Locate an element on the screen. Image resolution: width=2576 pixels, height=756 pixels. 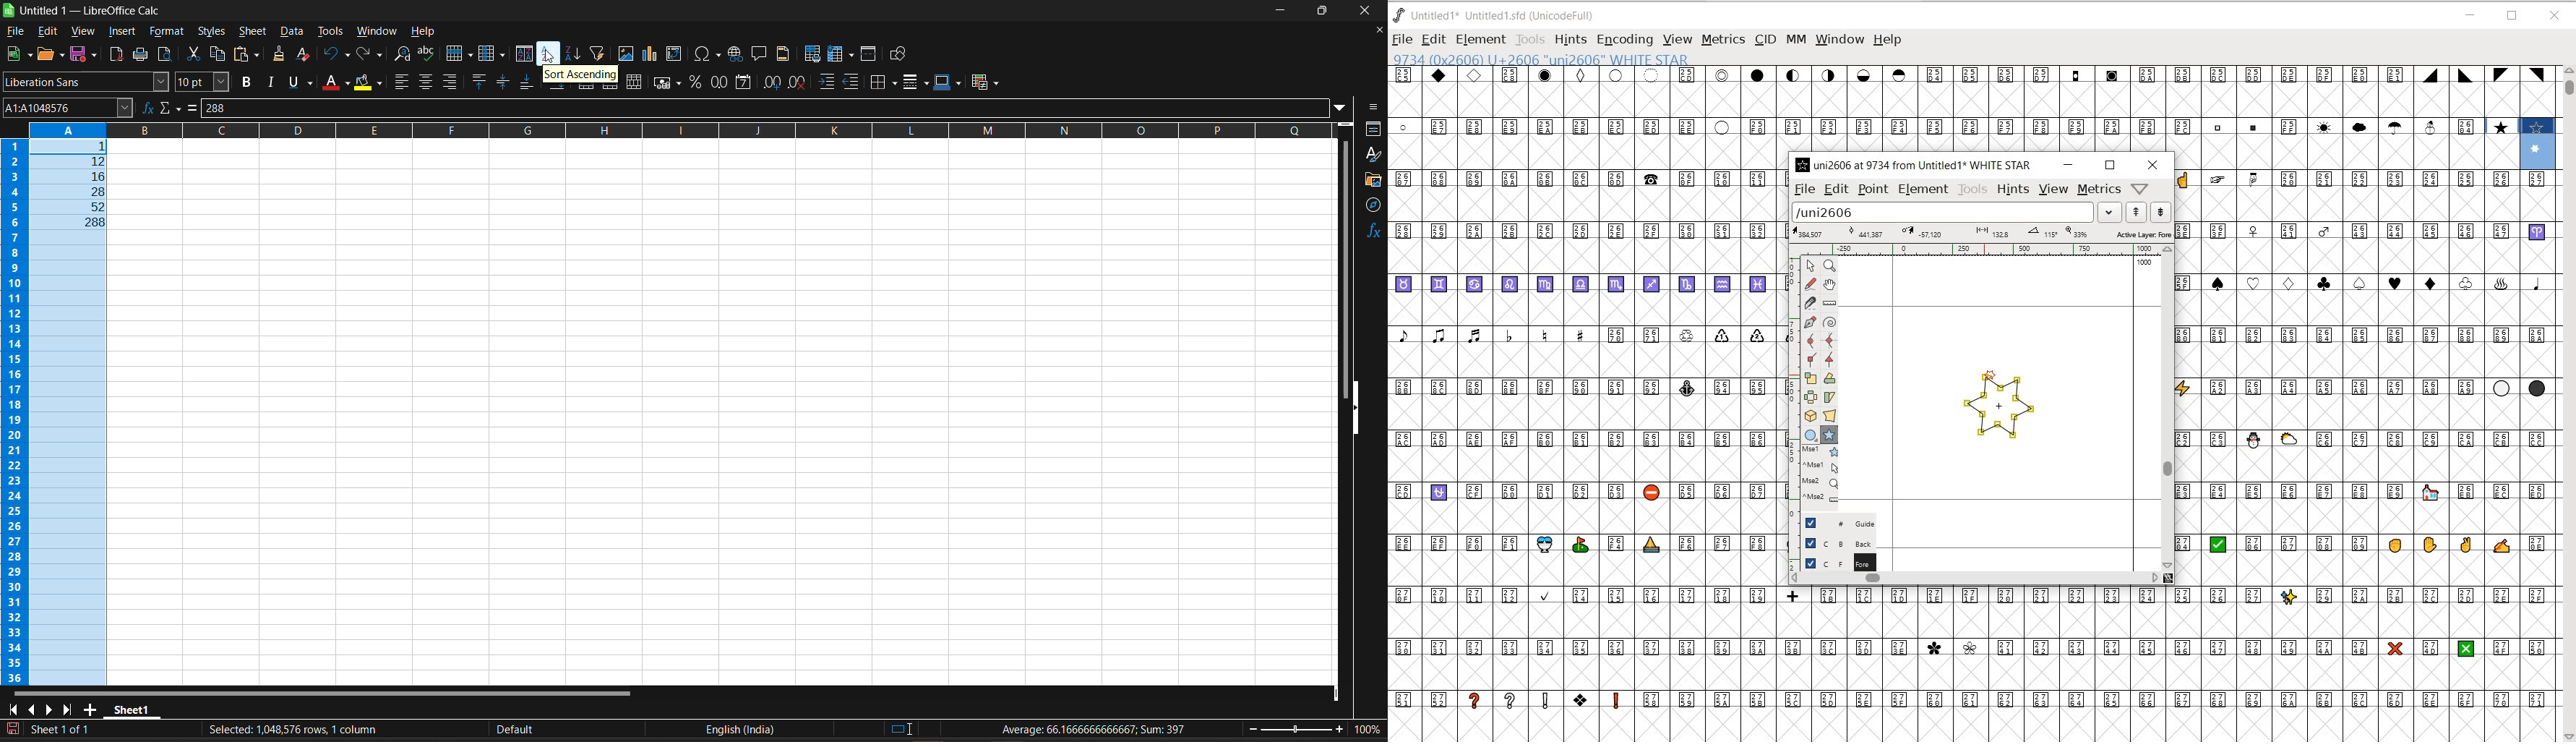
RECTANGLE OR ELLIPSE is located at coordinates (1812, 435).